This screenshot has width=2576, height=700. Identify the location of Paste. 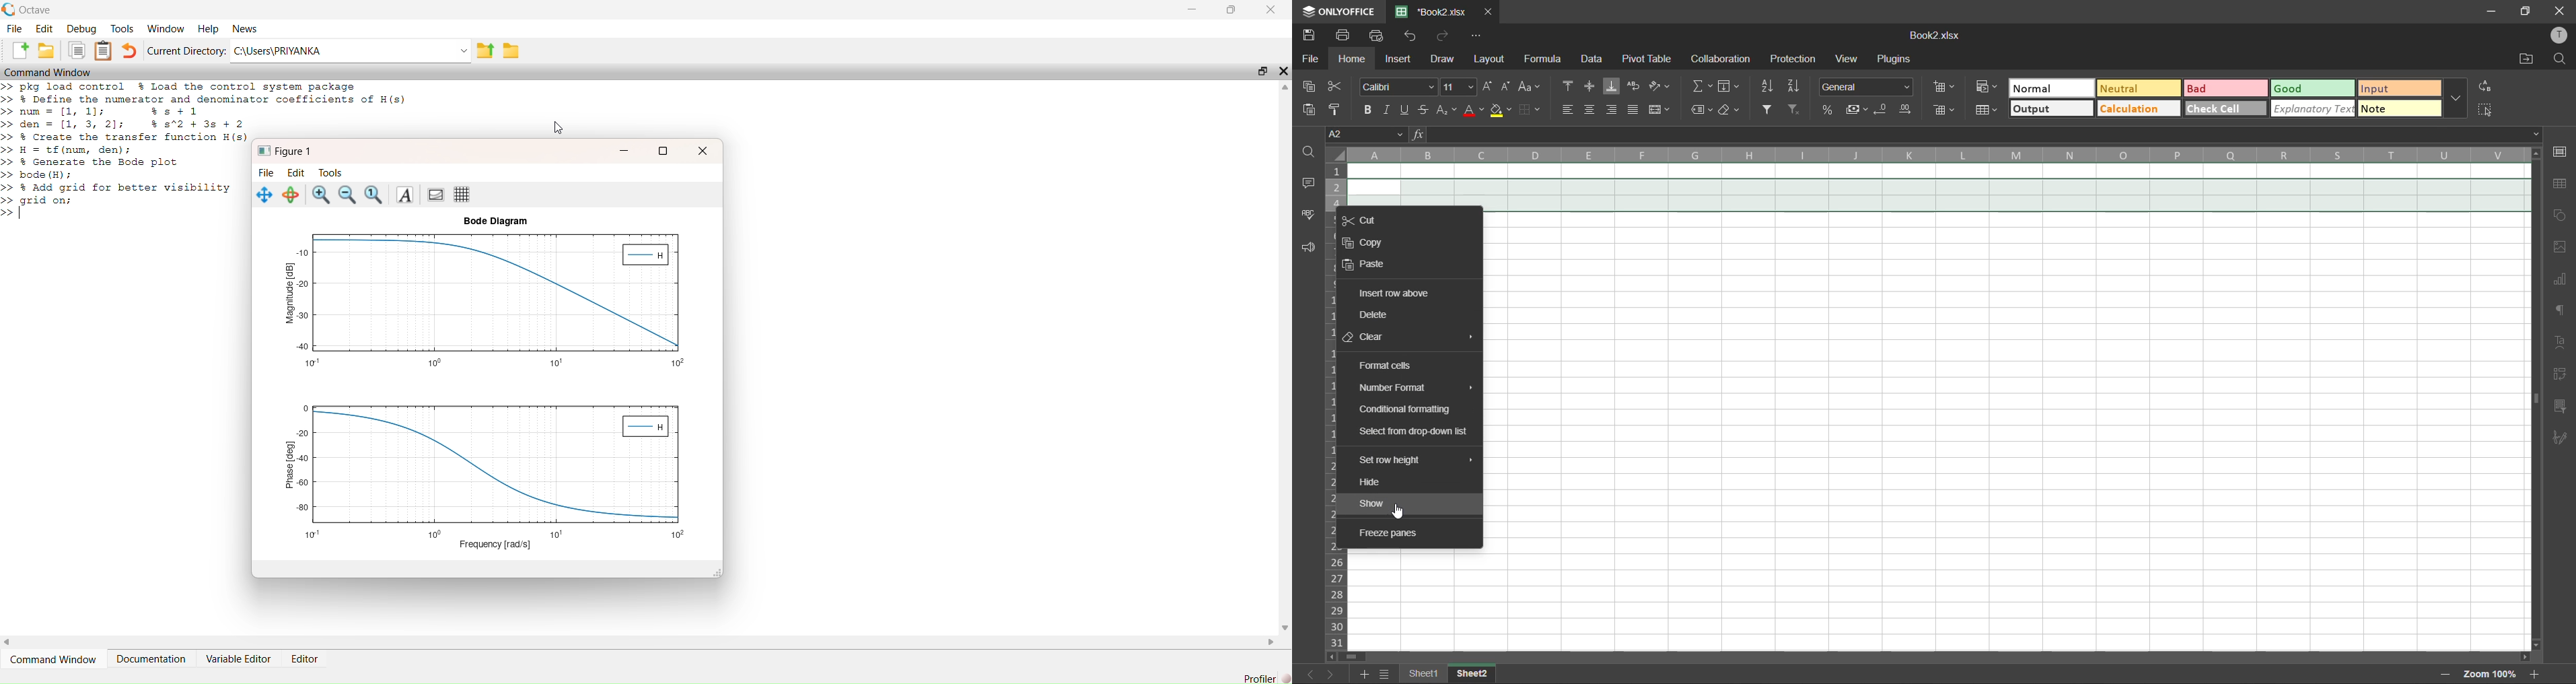
(103, 50).